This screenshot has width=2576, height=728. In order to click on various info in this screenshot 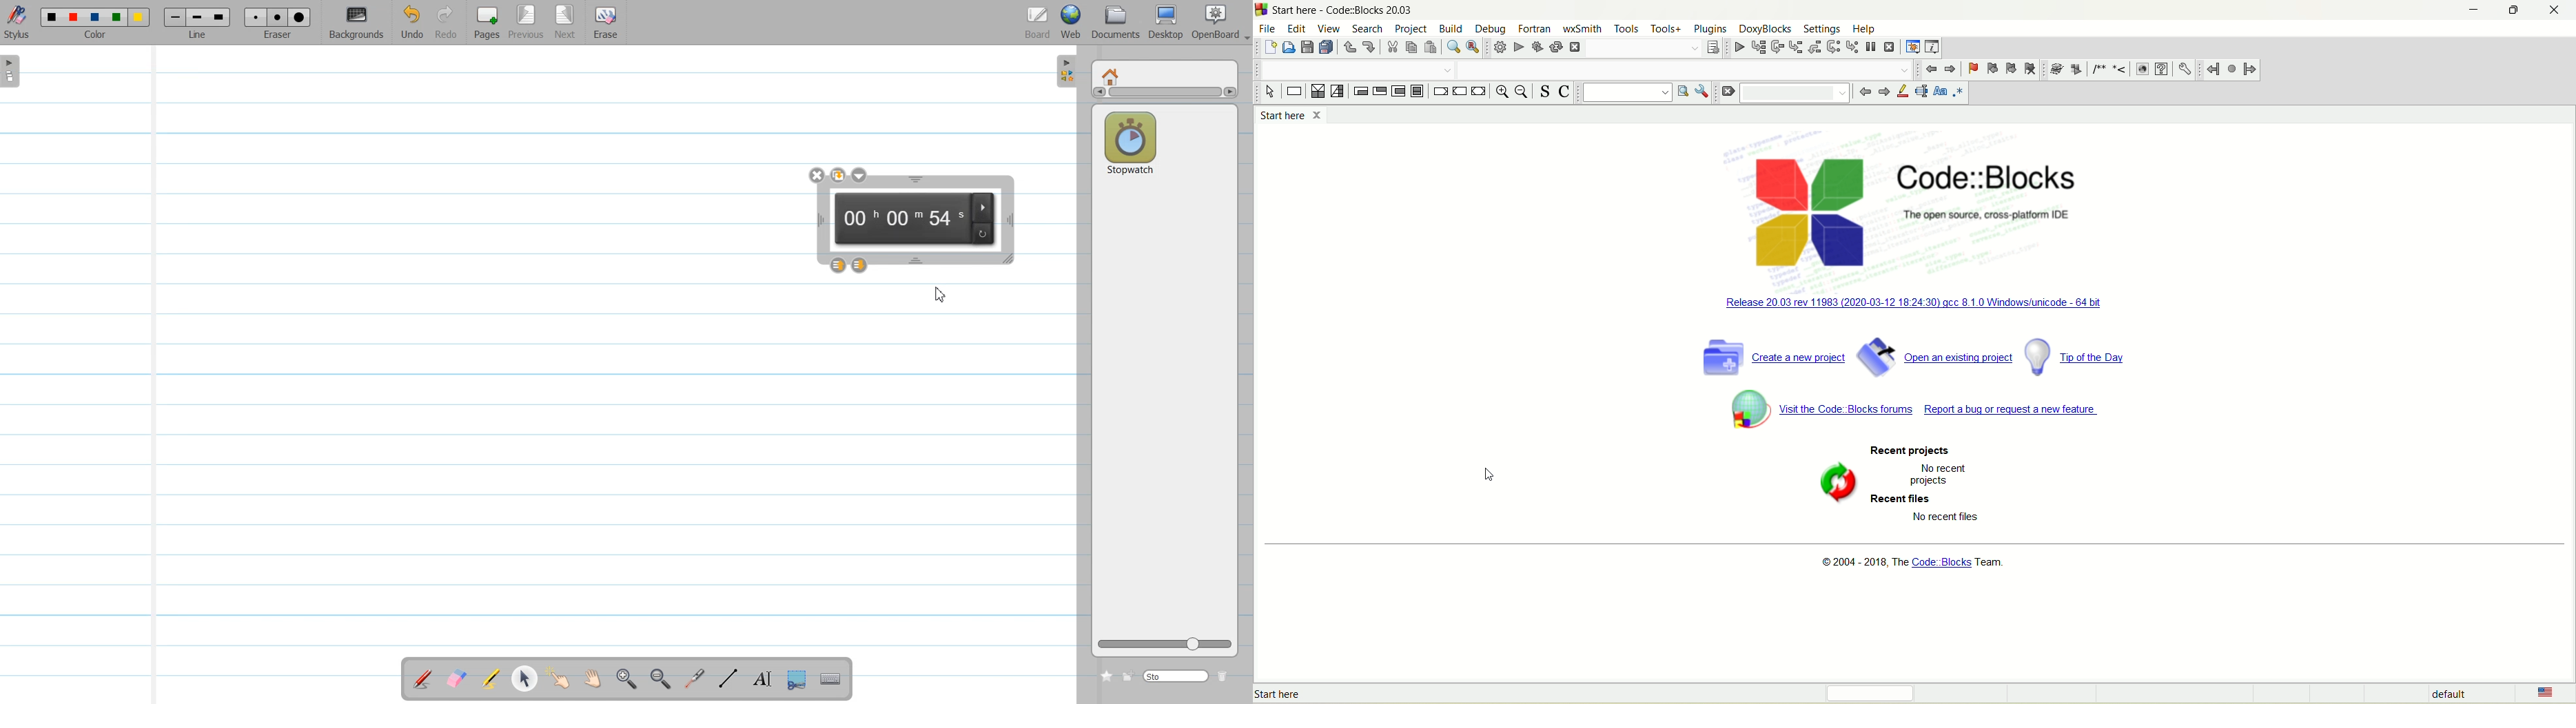, I will do `click(1932, 47)`.